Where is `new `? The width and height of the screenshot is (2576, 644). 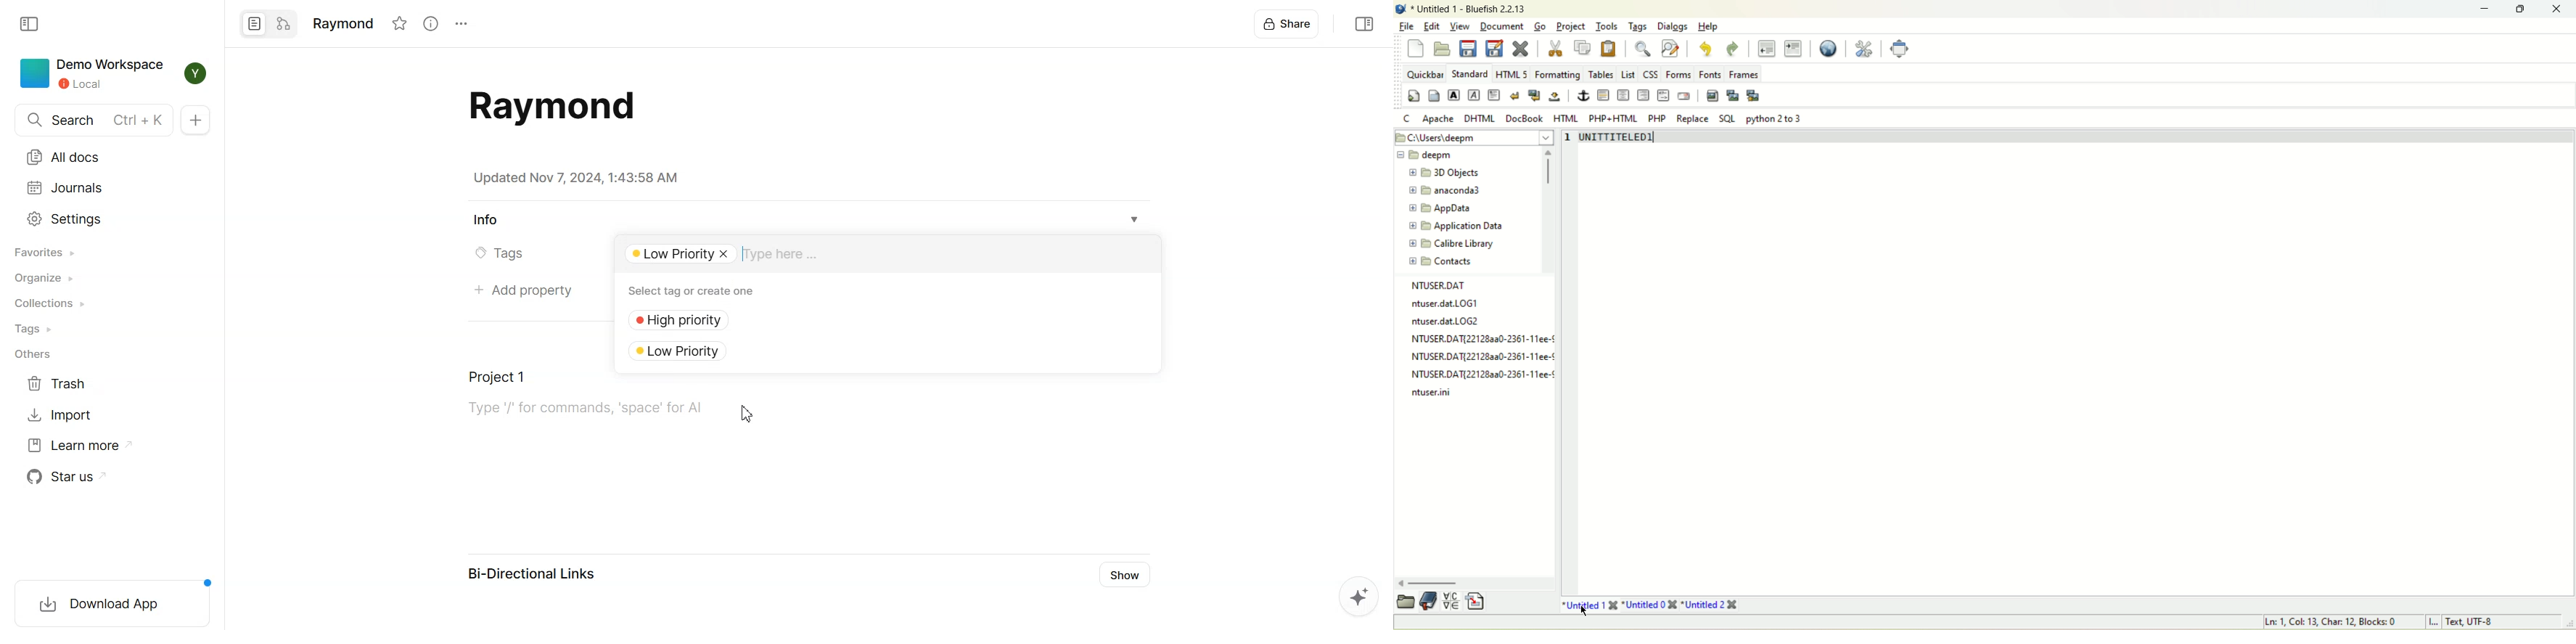
new  is located at coordinates (1415, 48).